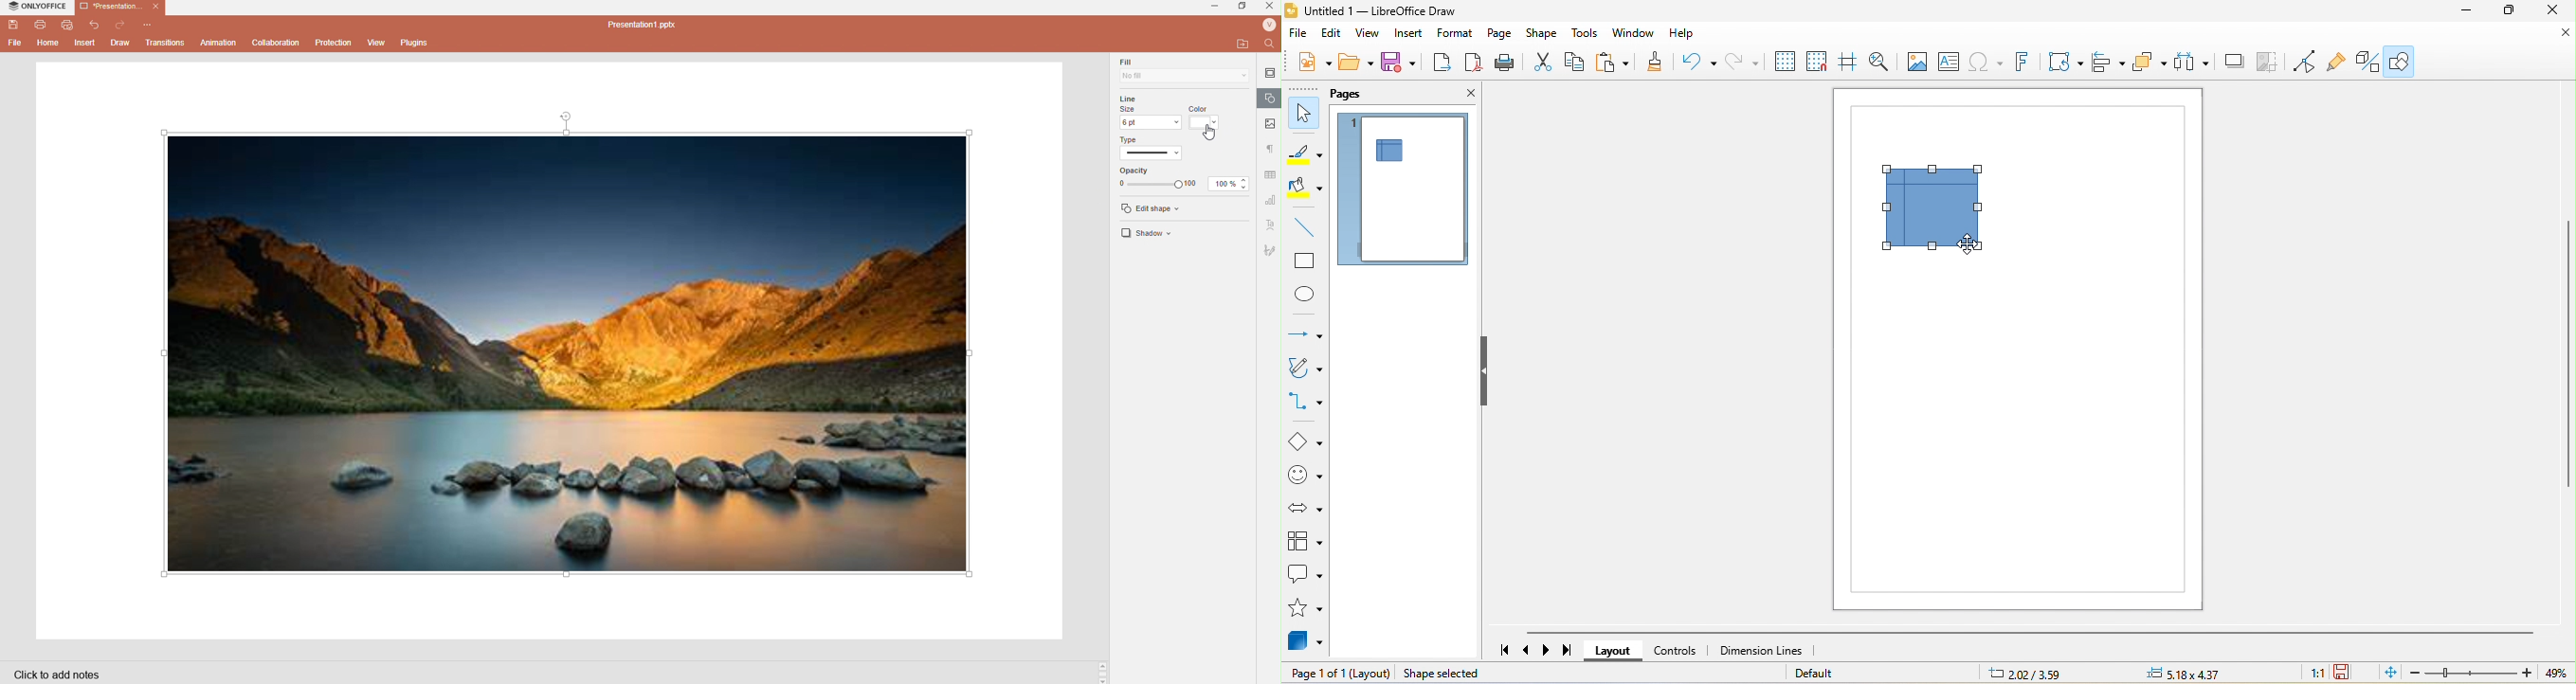  What do you see at coordinates (1949, 62) in the screenshot?
I see `text box` at bounding box center [1949, 62].